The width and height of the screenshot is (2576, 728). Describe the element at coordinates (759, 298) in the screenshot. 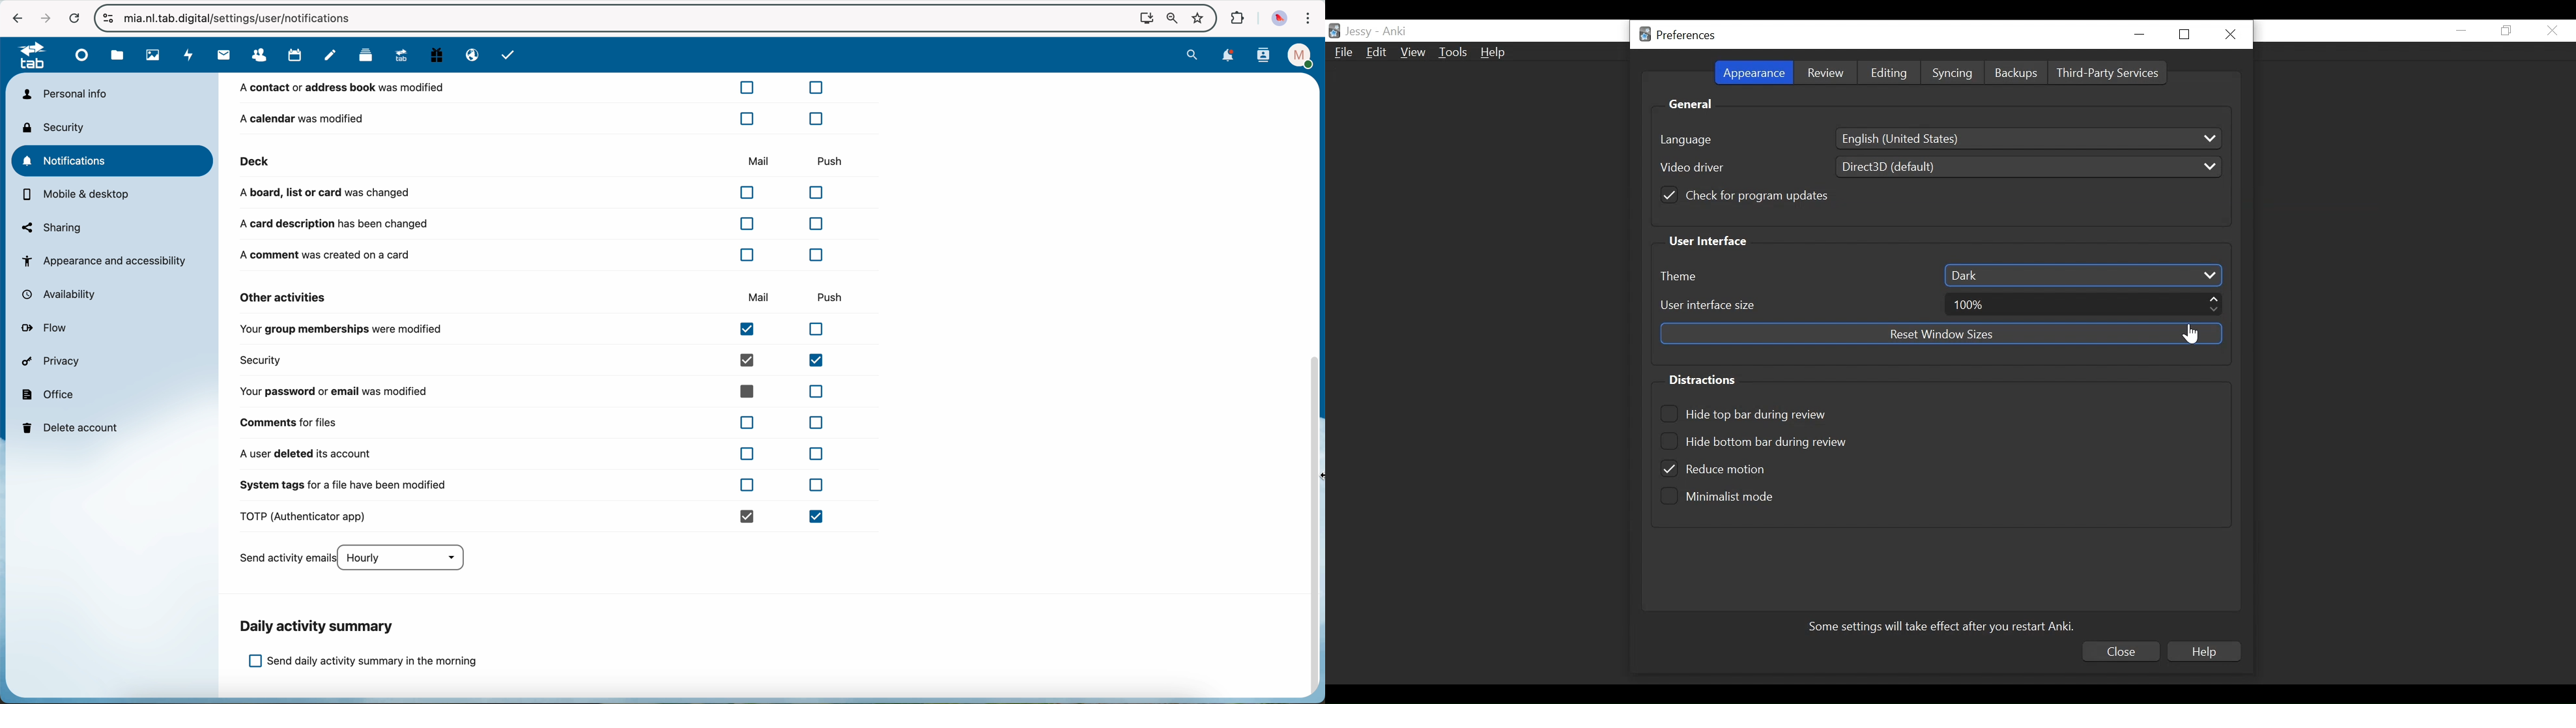

I see `mail` at that location.